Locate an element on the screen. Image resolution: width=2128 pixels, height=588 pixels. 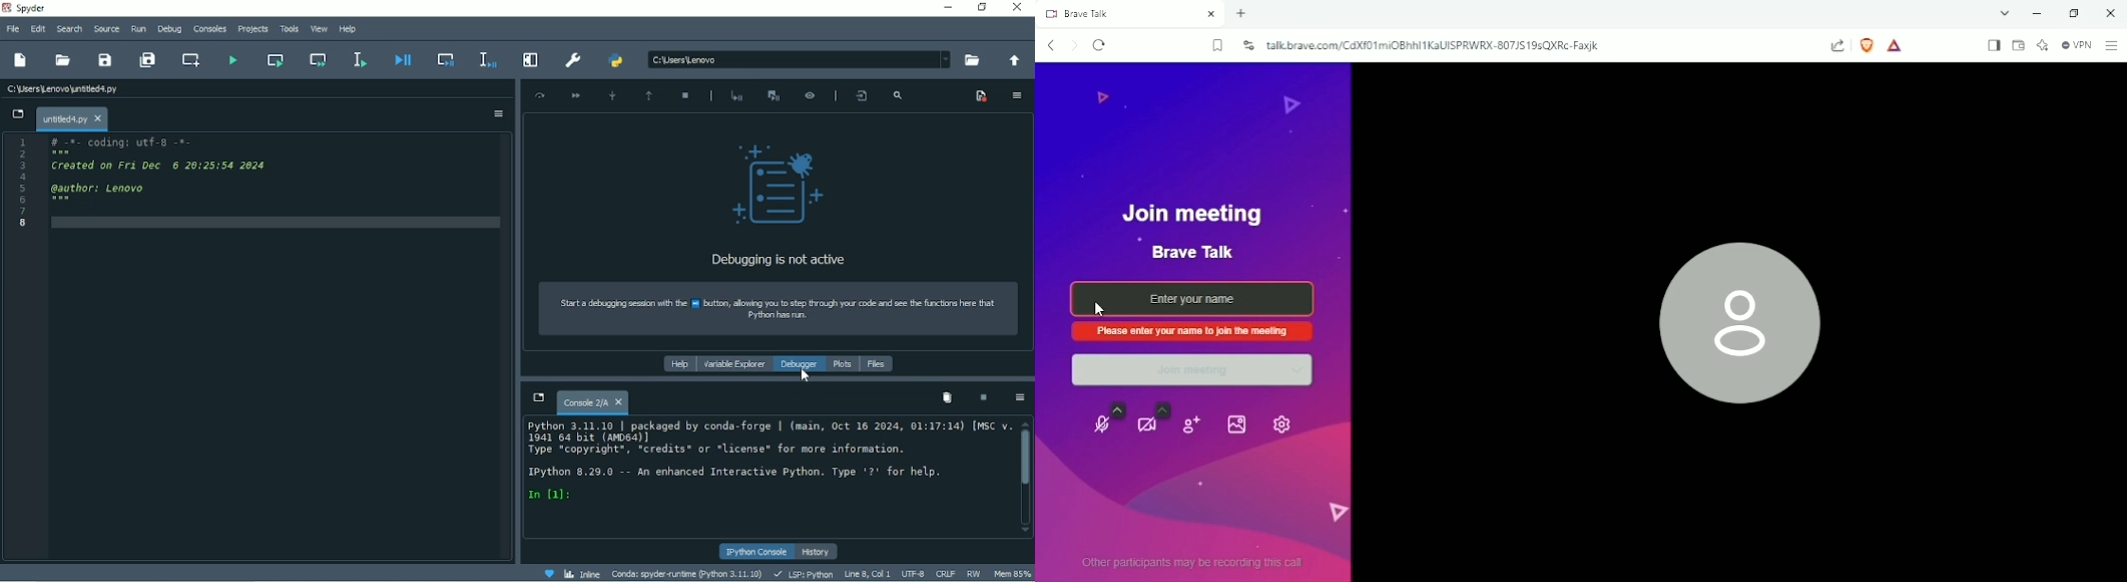
Unmute Microphone is located at coordinates (1109, 417).